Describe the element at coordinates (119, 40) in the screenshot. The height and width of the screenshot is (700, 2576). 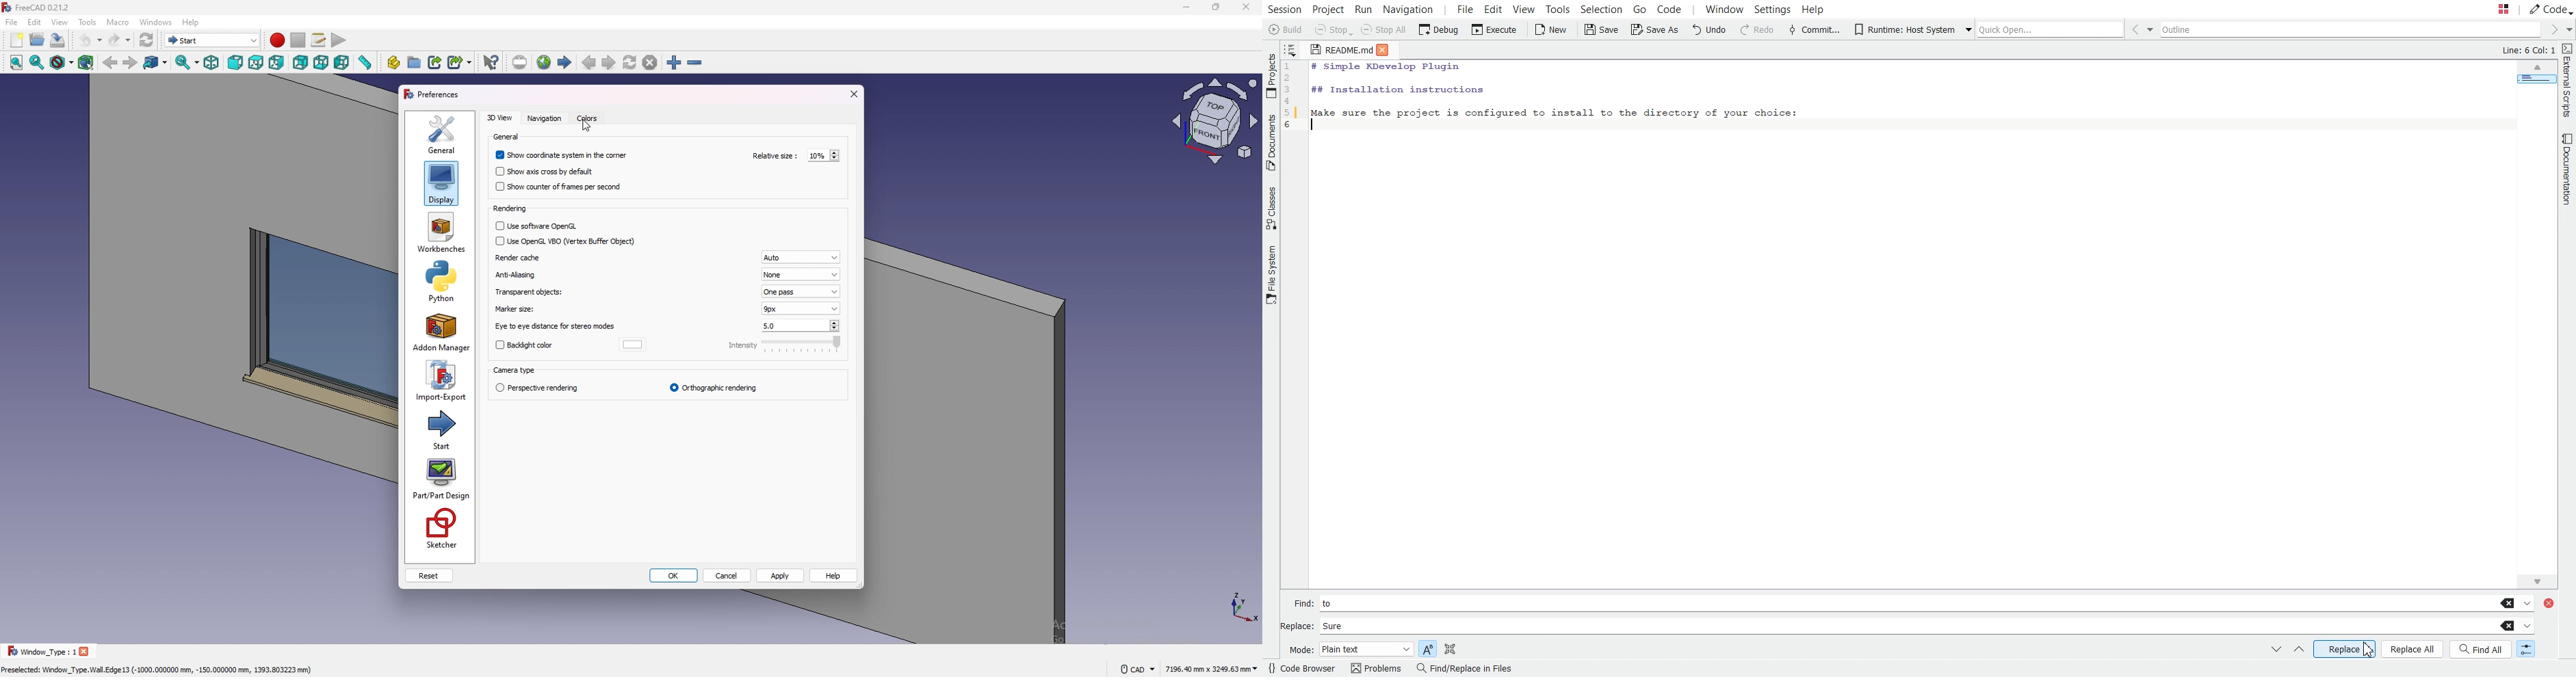
I see `redo` at that location.